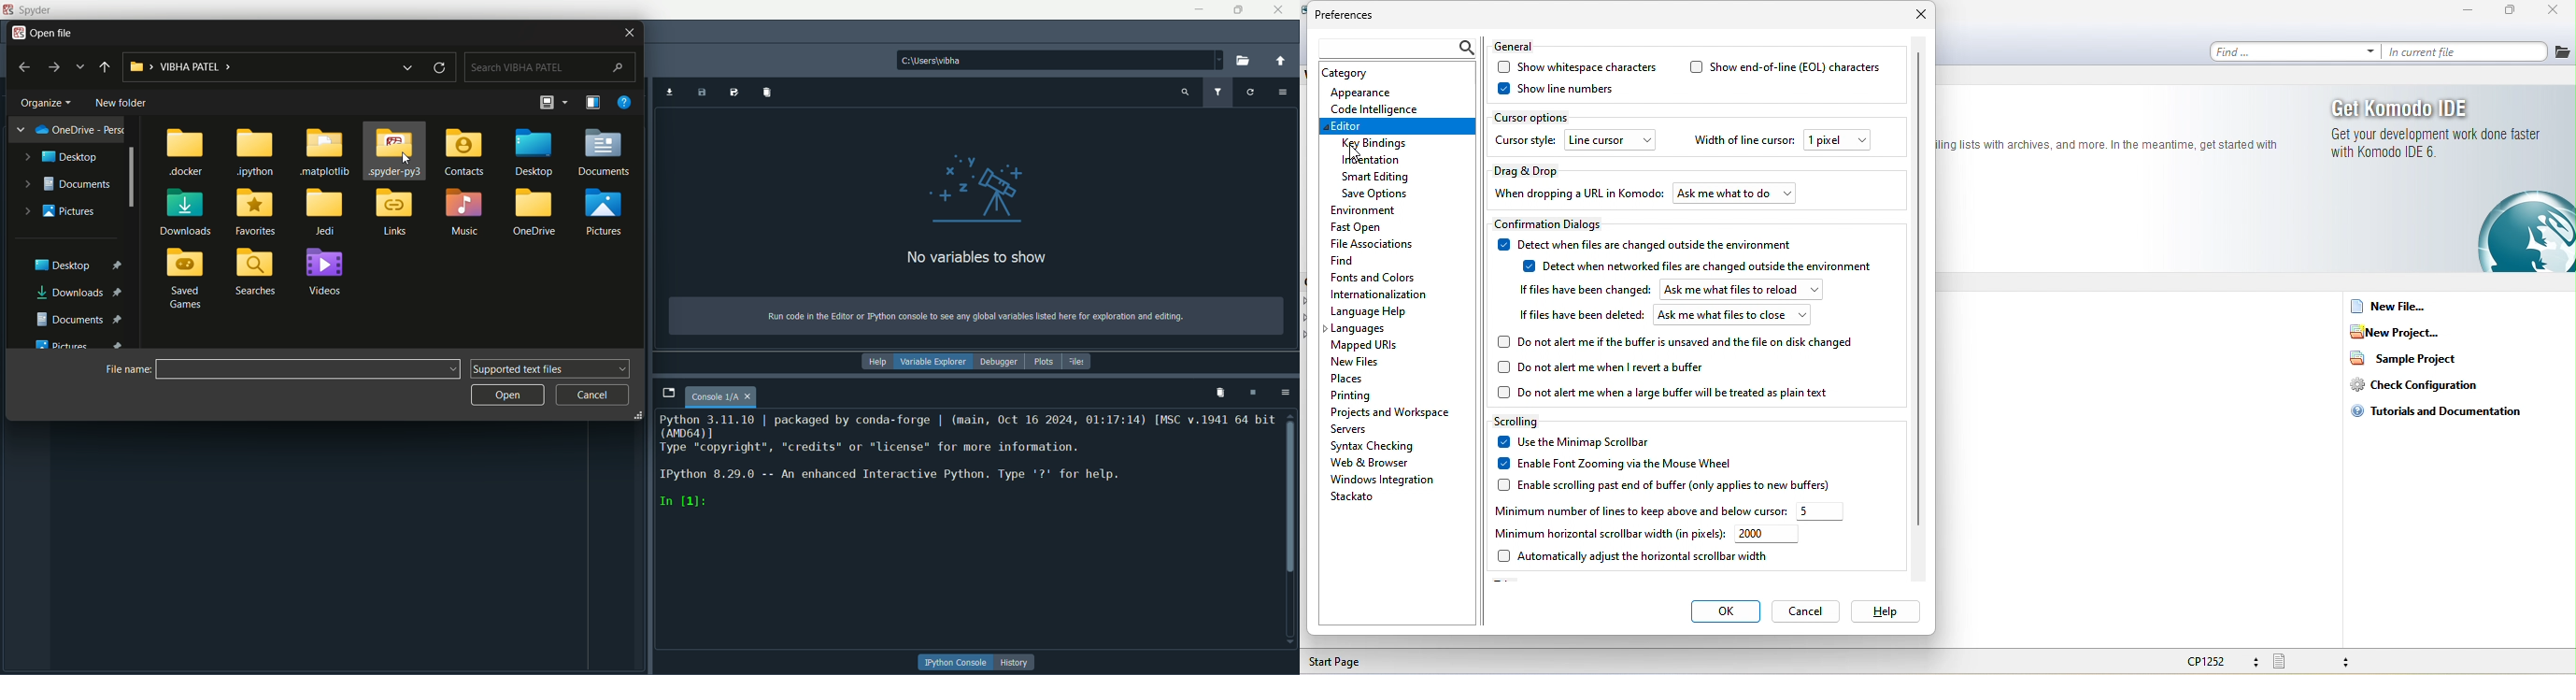  I want to click on one drive, so click(72, 129).